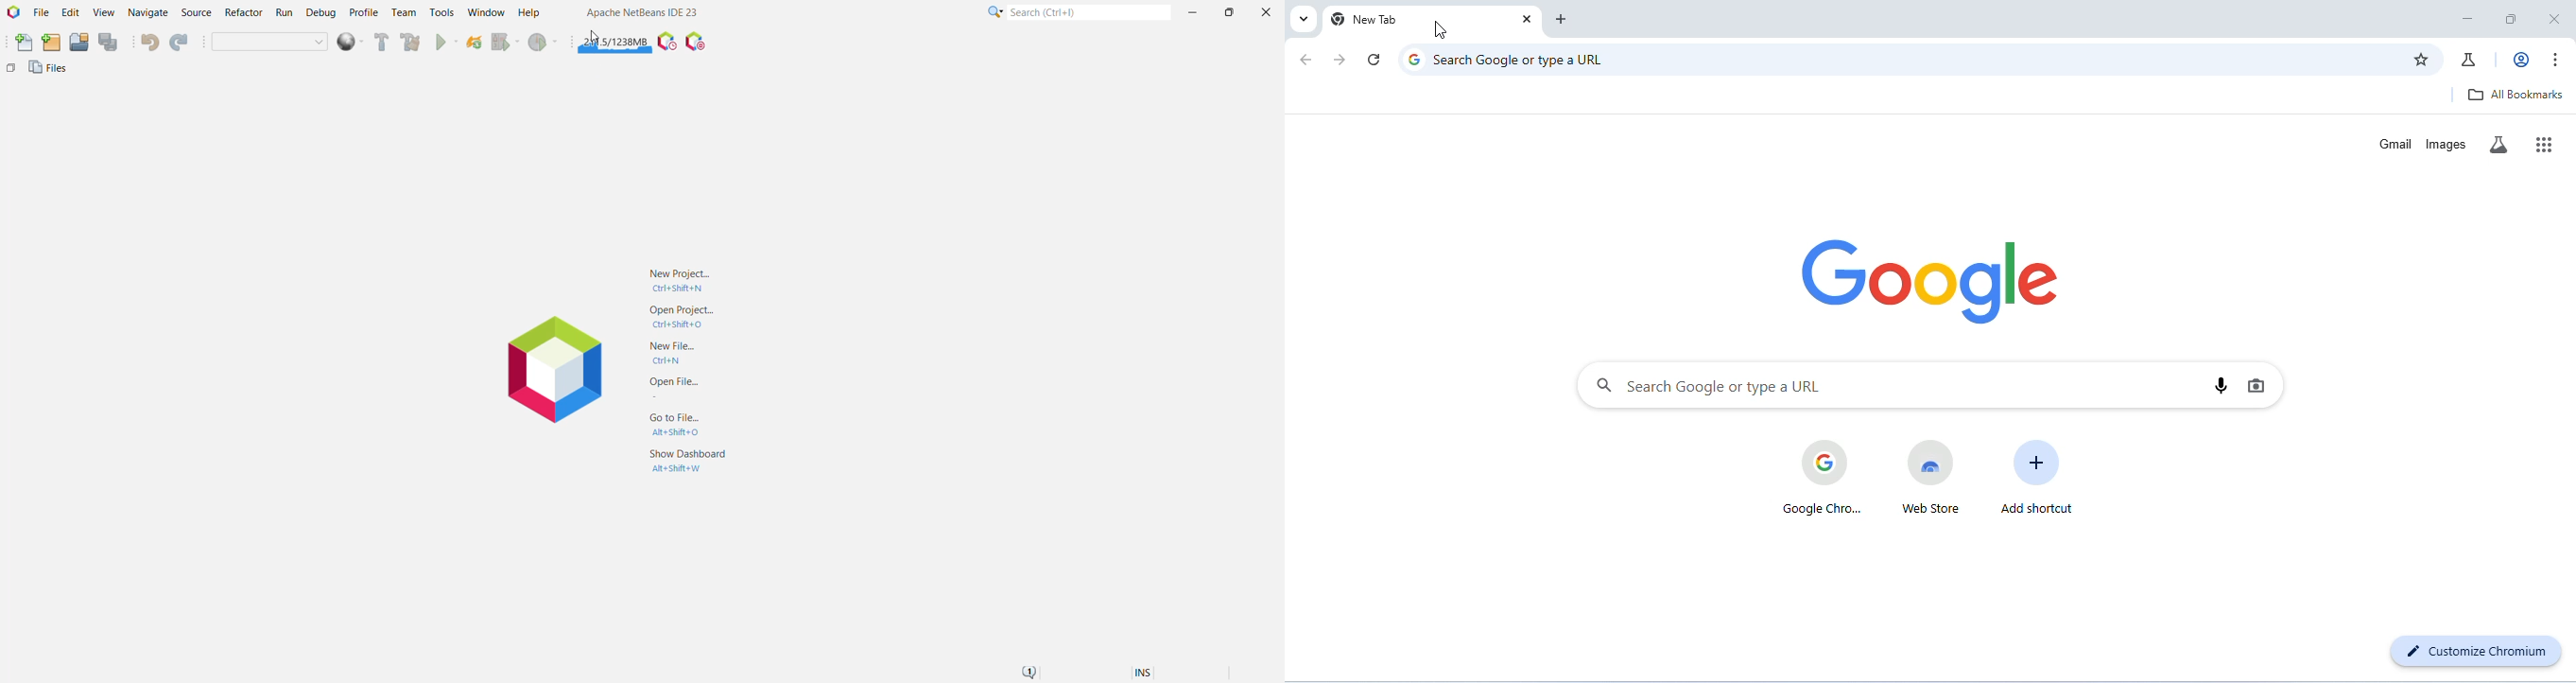 Image resolution: width=2576 pixels, height=700 pixels. I want to click on New Project, so click(51, 43).